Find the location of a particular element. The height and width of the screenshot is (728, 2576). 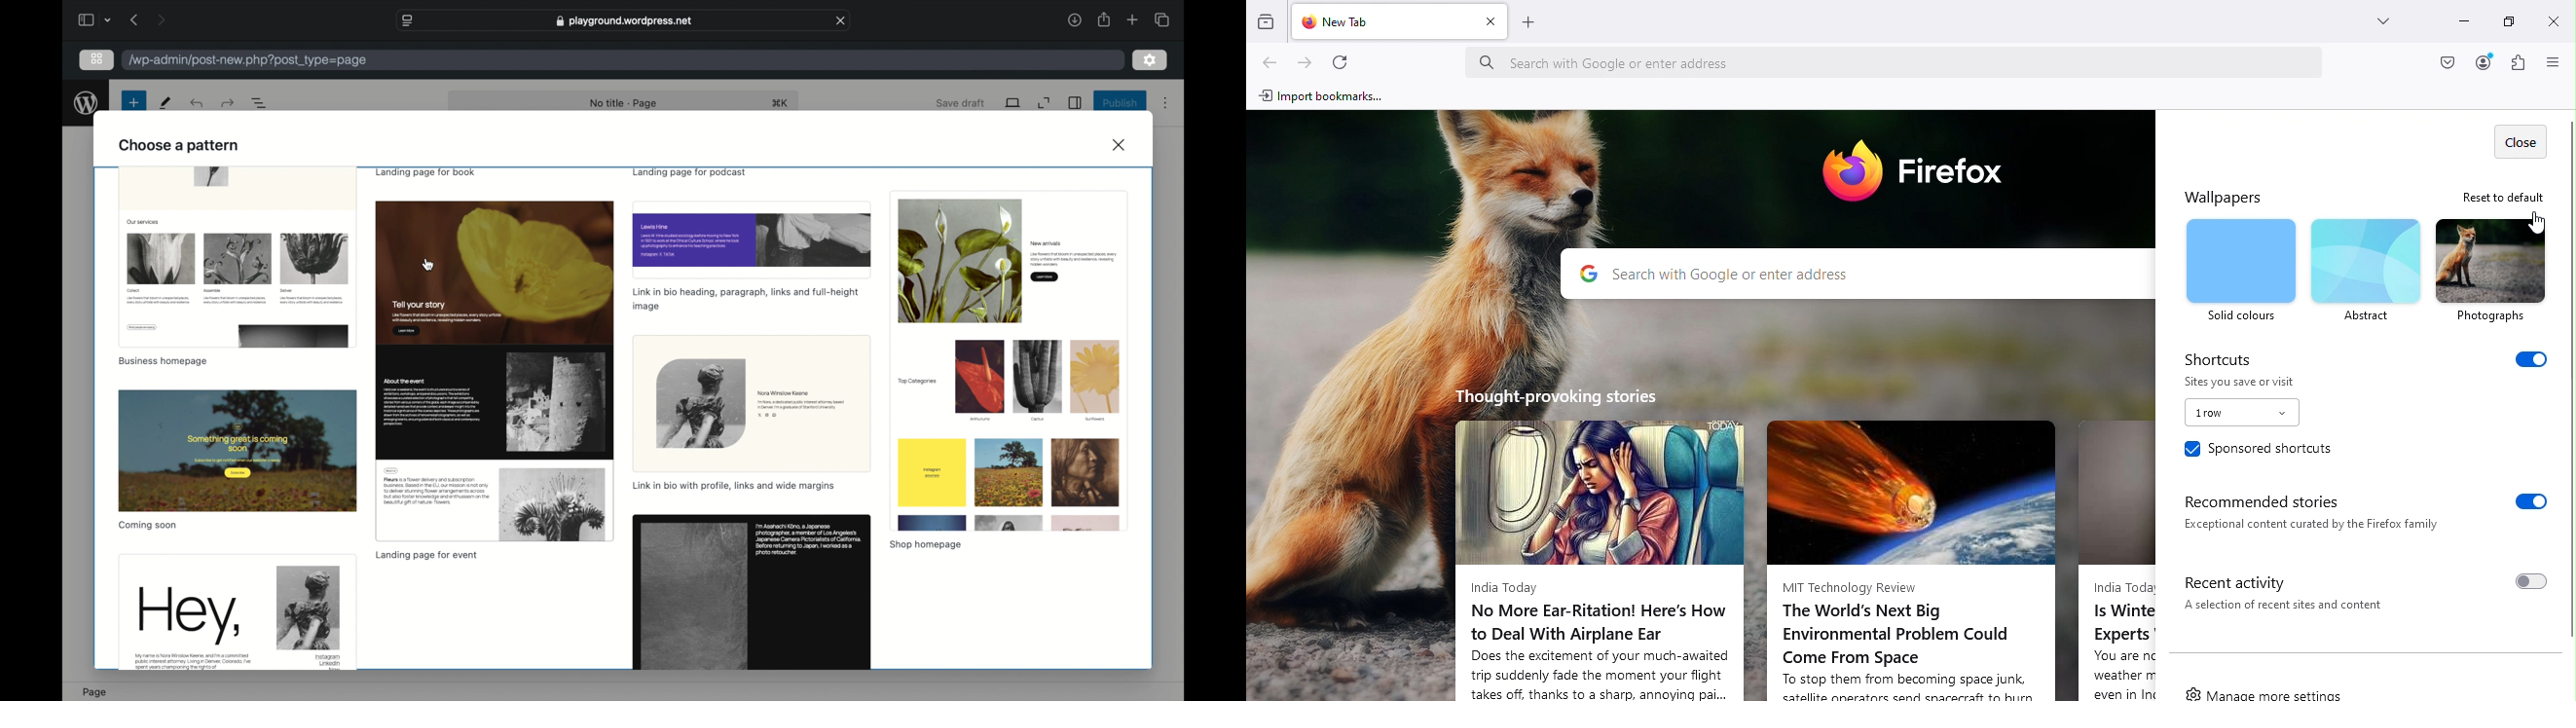

sidebar is located at coordinates (85, 19).